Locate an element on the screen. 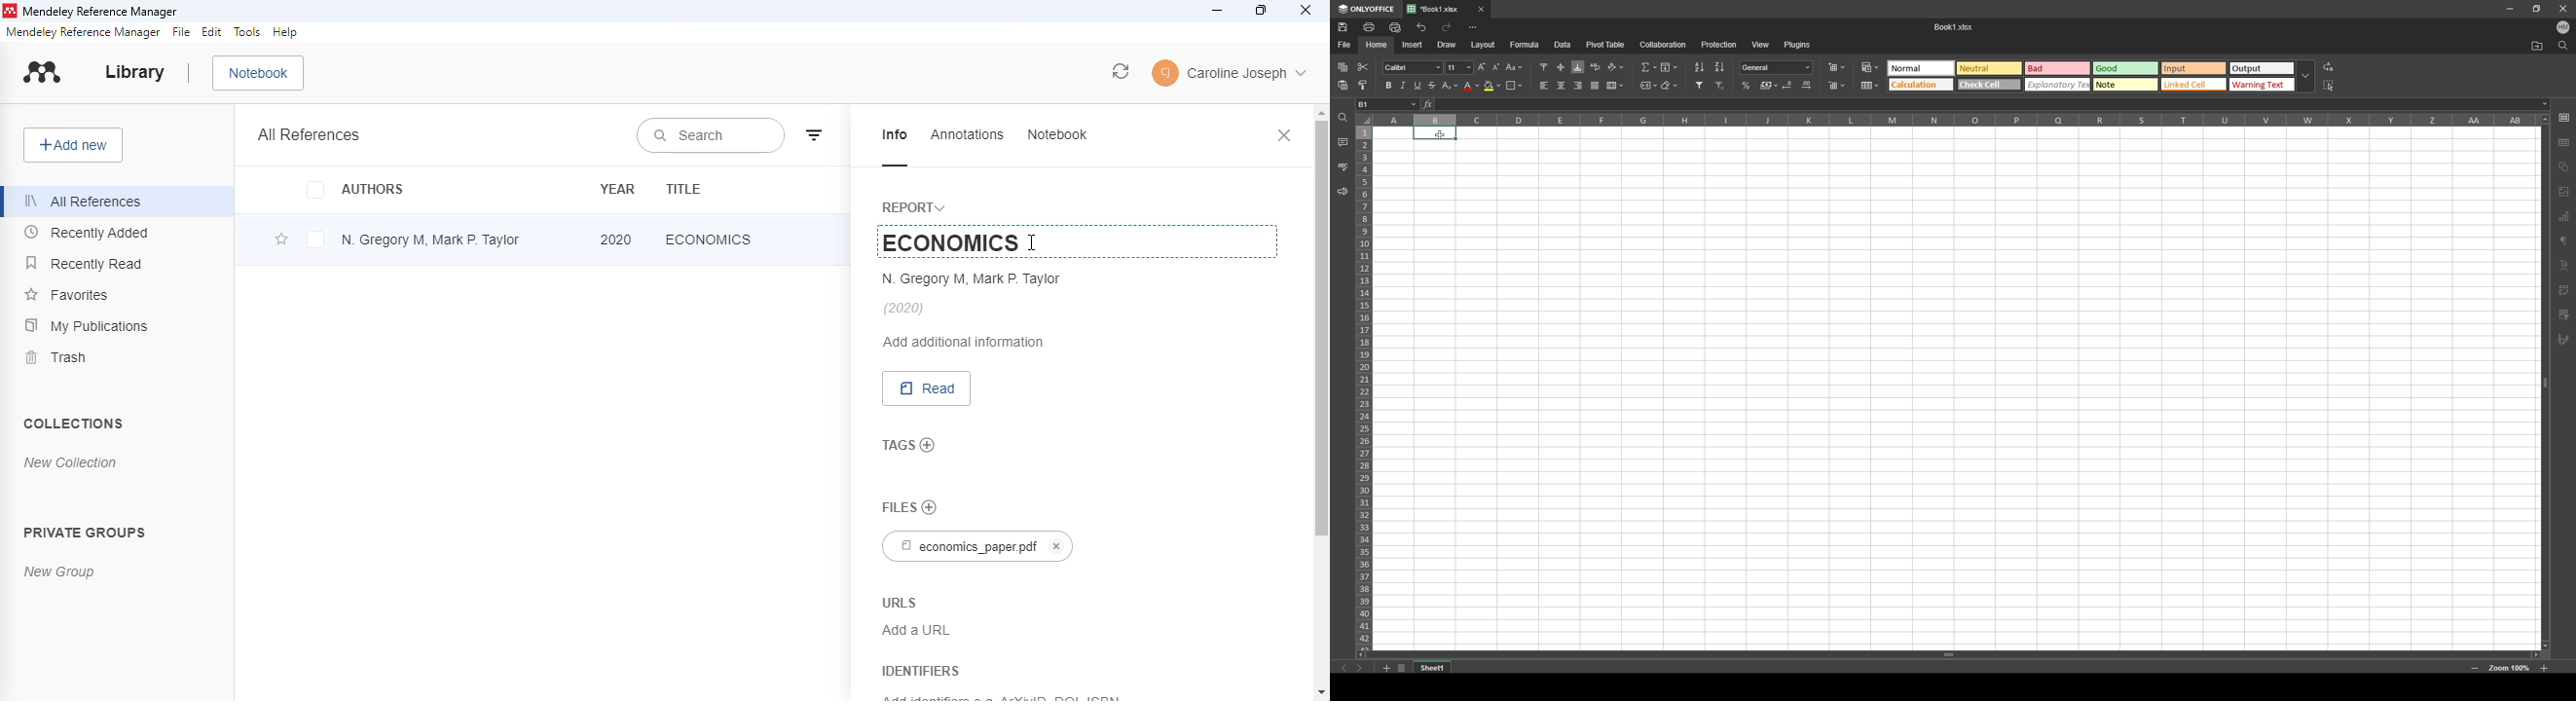 This screenshot has height=728, width=2576. logo is located at coordinates (10, 11).